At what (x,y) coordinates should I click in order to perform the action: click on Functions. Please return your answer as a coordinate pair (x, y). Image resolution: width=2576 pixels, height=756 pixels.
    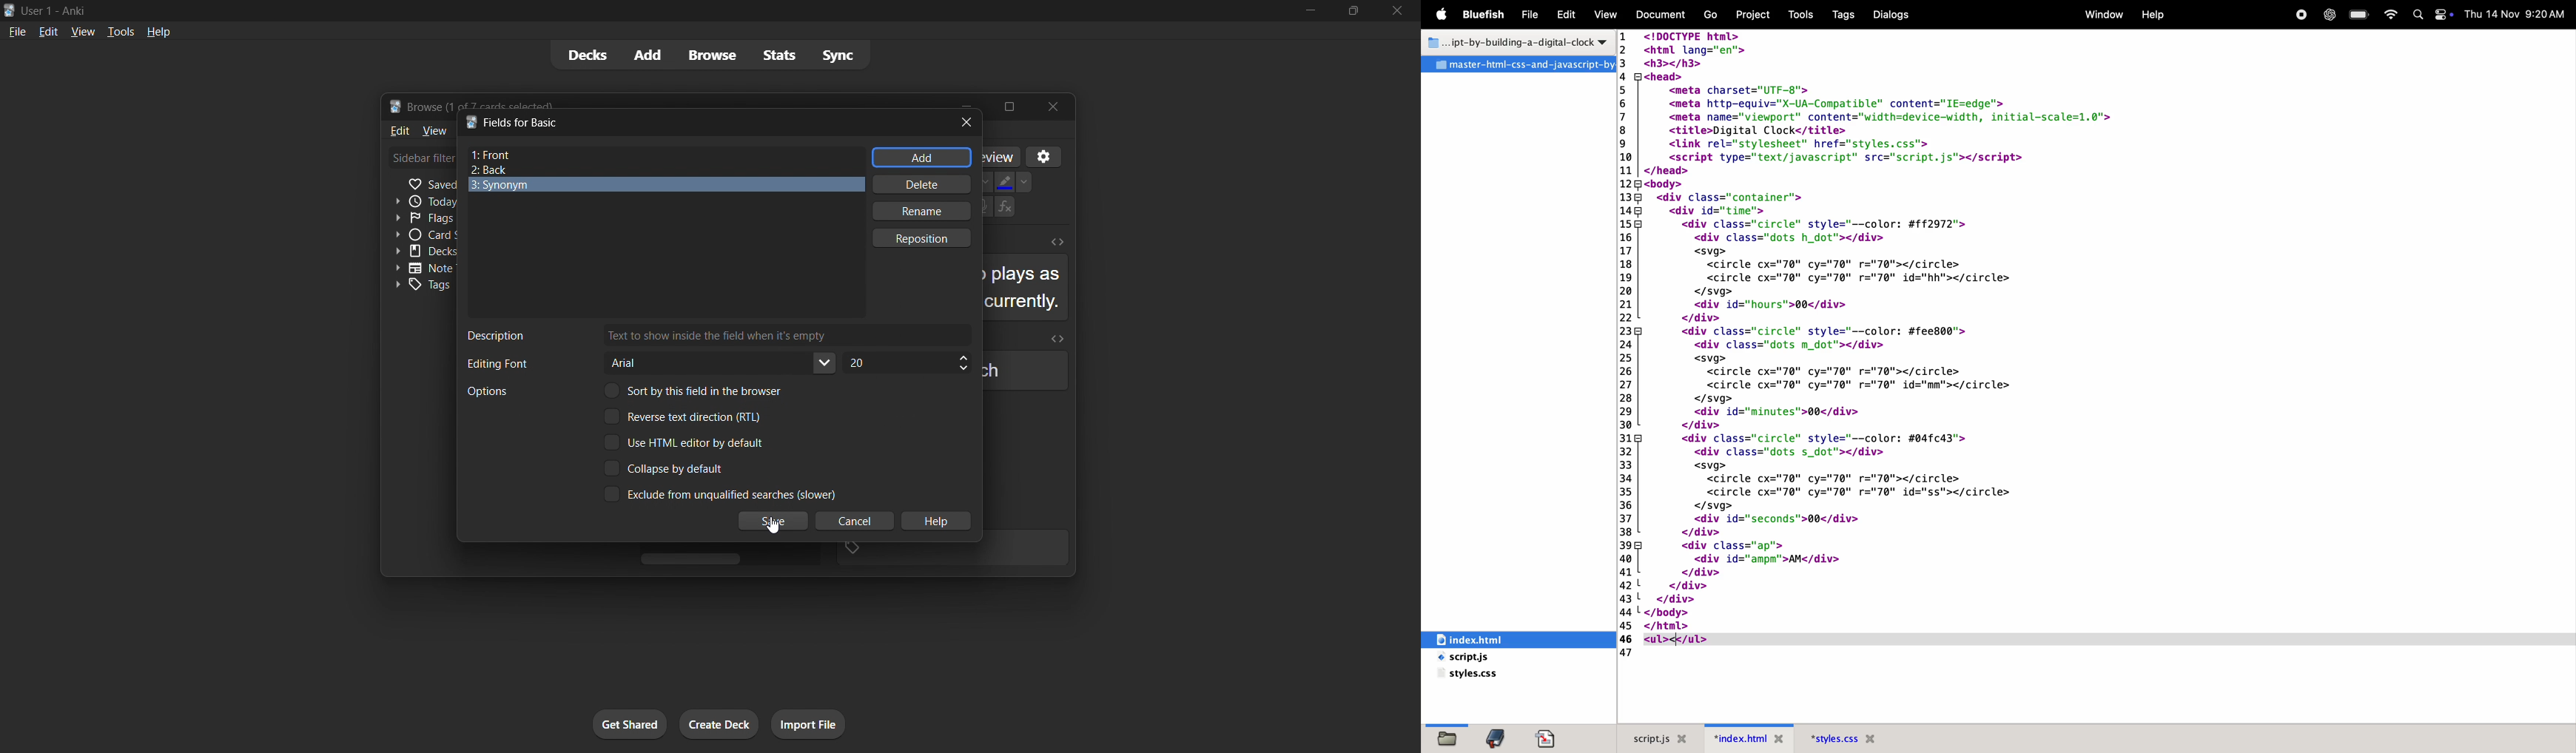
    Looking at the image, I should click on (1007, 209).